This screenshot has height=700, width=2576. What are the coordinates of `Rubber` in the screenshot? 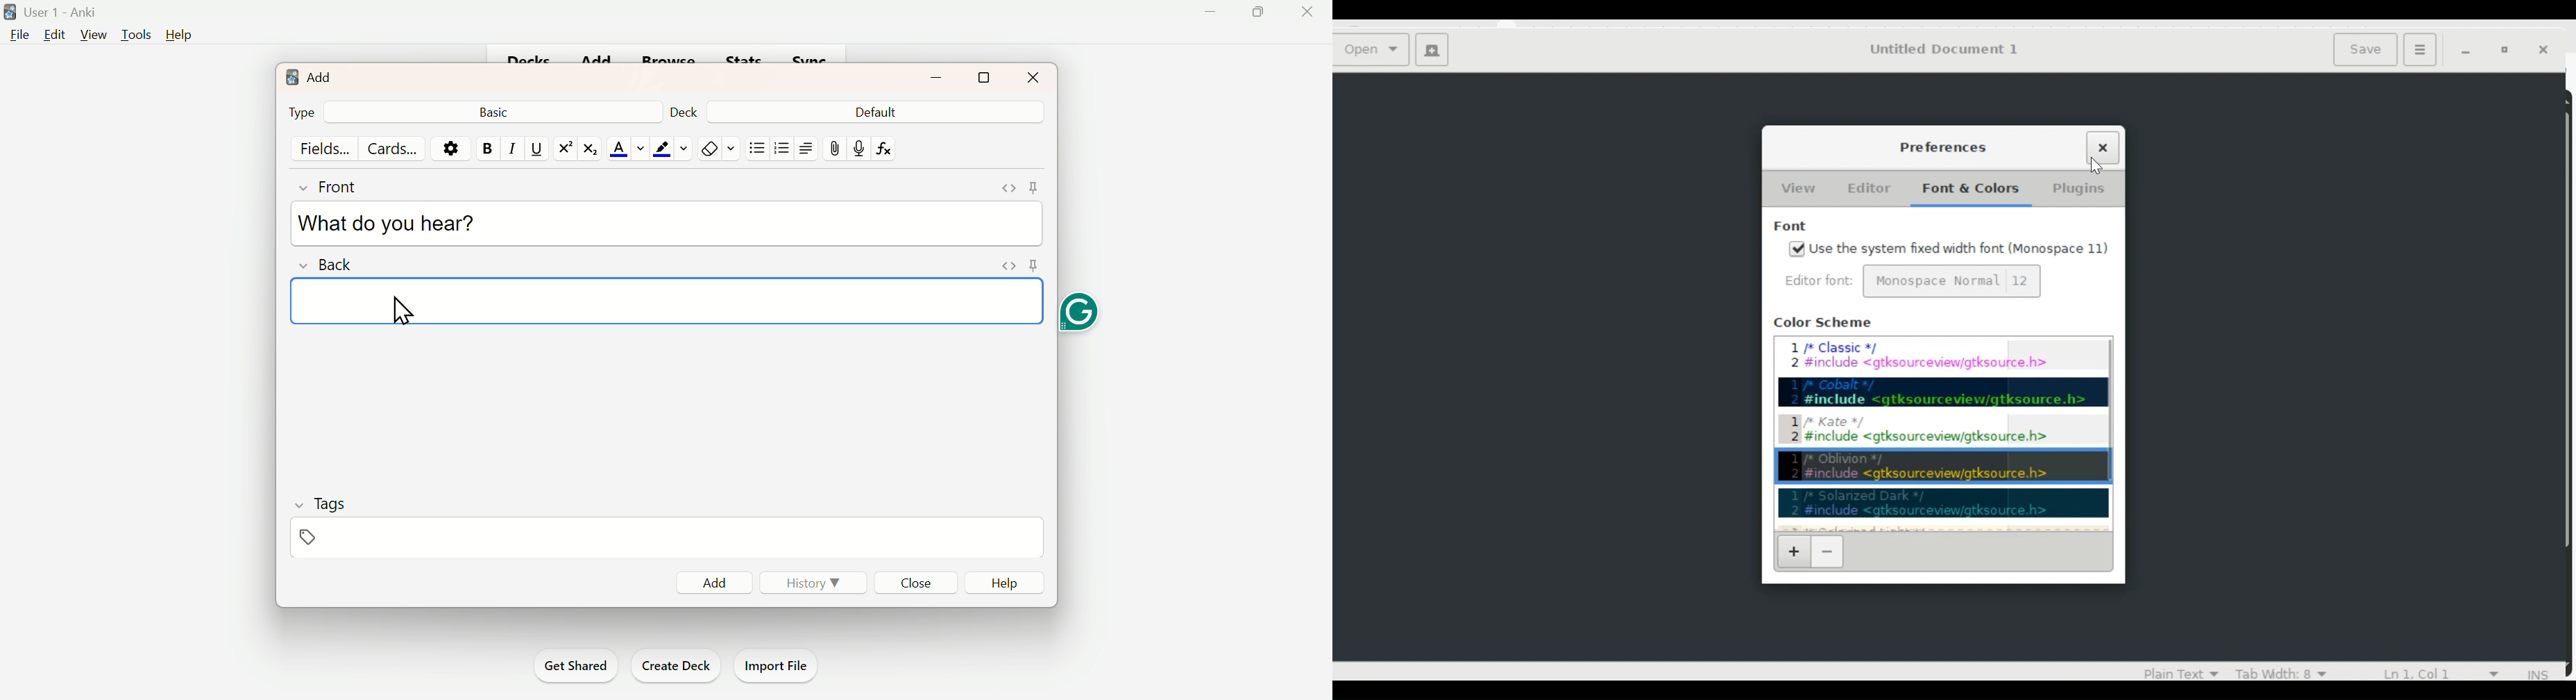 It's located at (719, 147).